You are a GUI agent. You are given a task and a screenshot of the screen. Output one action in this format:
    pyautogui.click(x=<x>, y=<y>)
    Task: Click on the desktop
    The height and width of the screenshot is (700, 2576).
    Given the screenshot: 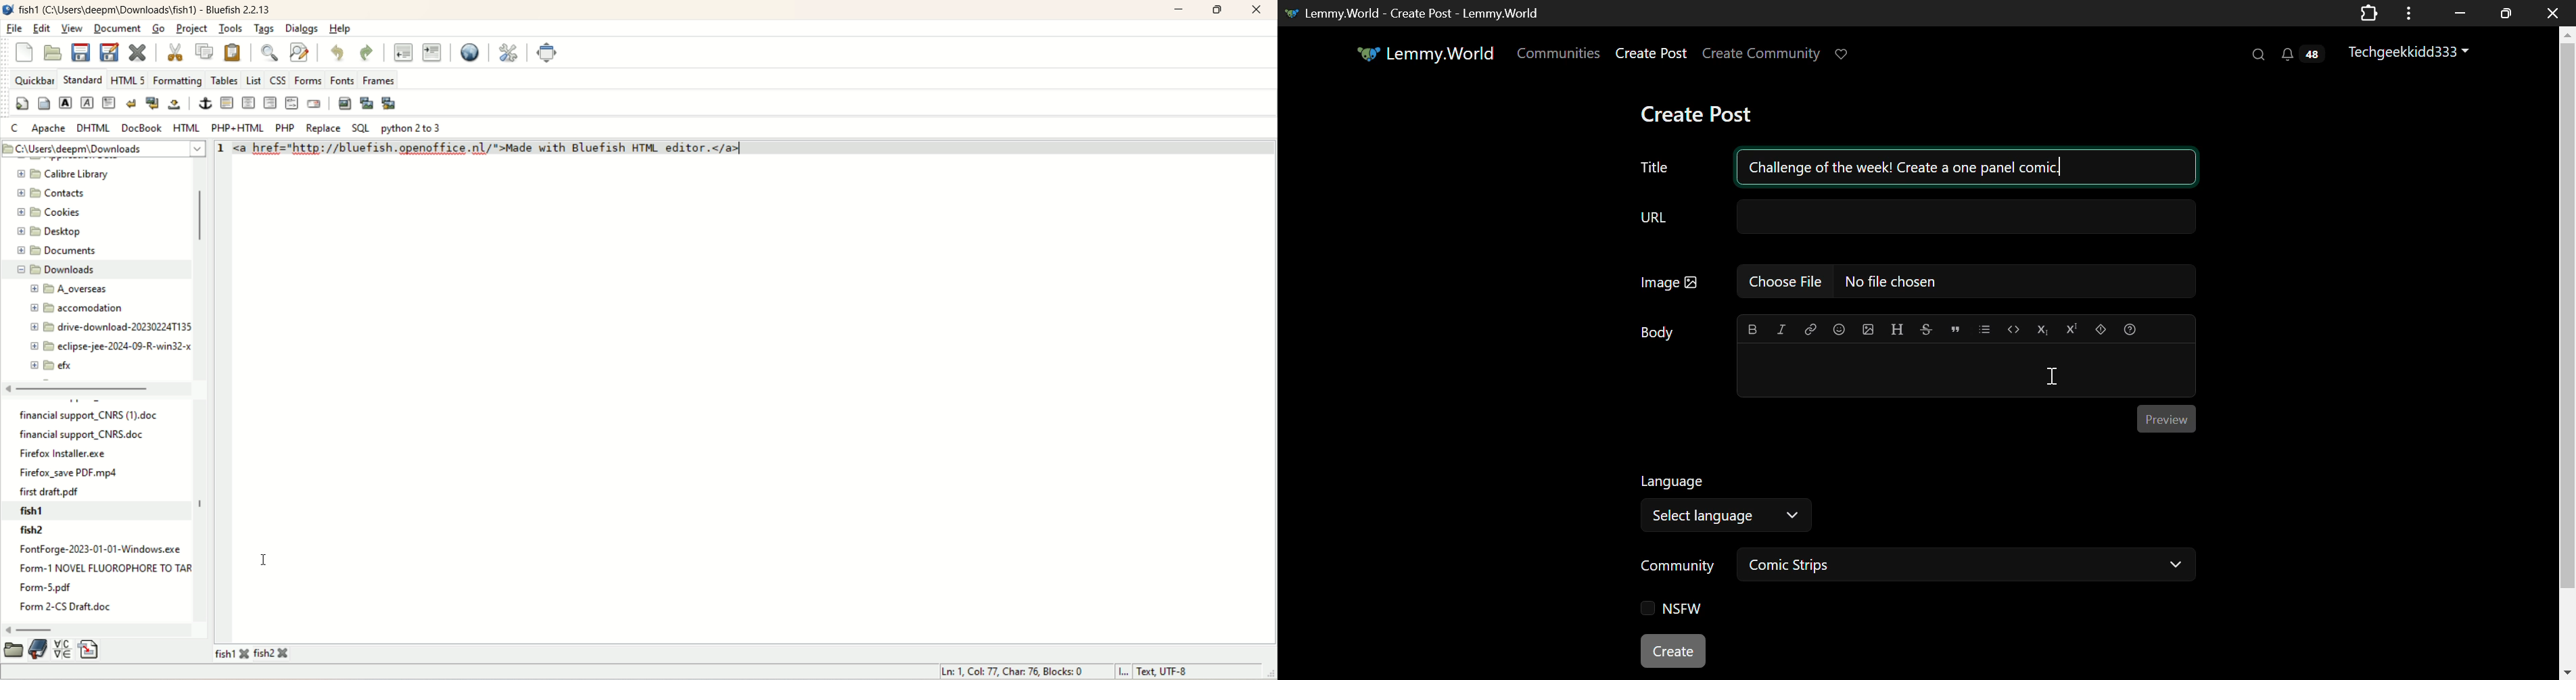 What is the action you would take?
    pyautogui.click(x=52, y=234)
    